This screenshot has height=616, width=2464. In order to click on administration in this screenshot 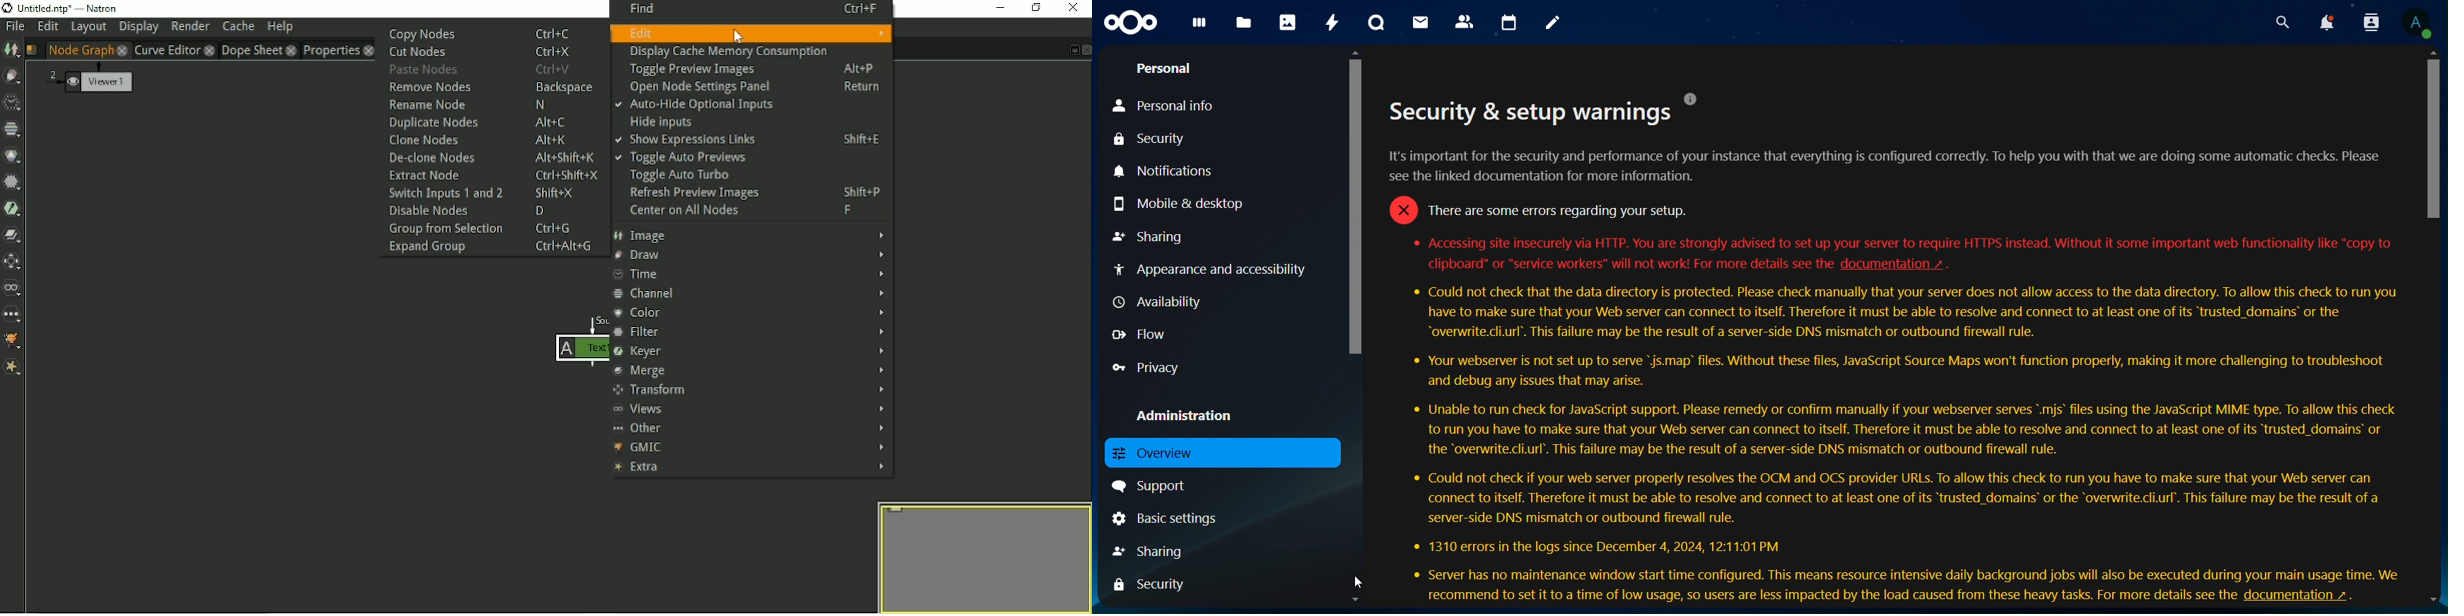, I will do `click(1190, 416)`.